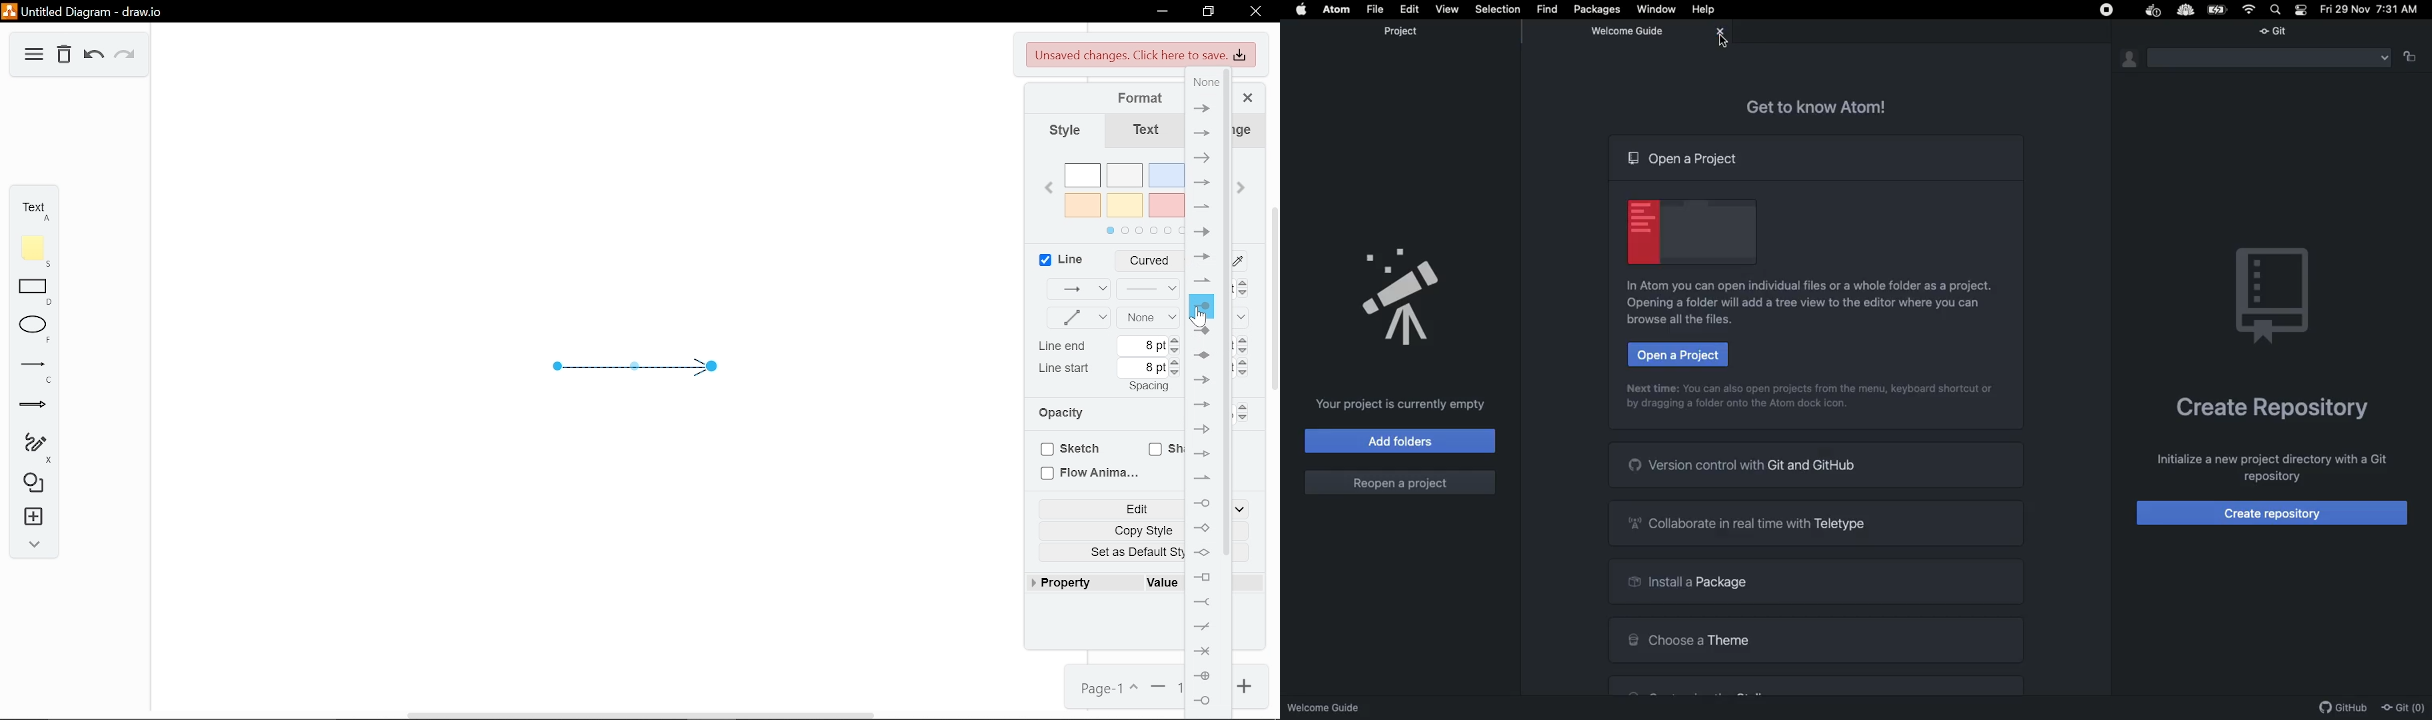  What do you see at coordinates (1113, 551) in the screenshot?
I see `Set as default style` at bounding box center [1113, 551].